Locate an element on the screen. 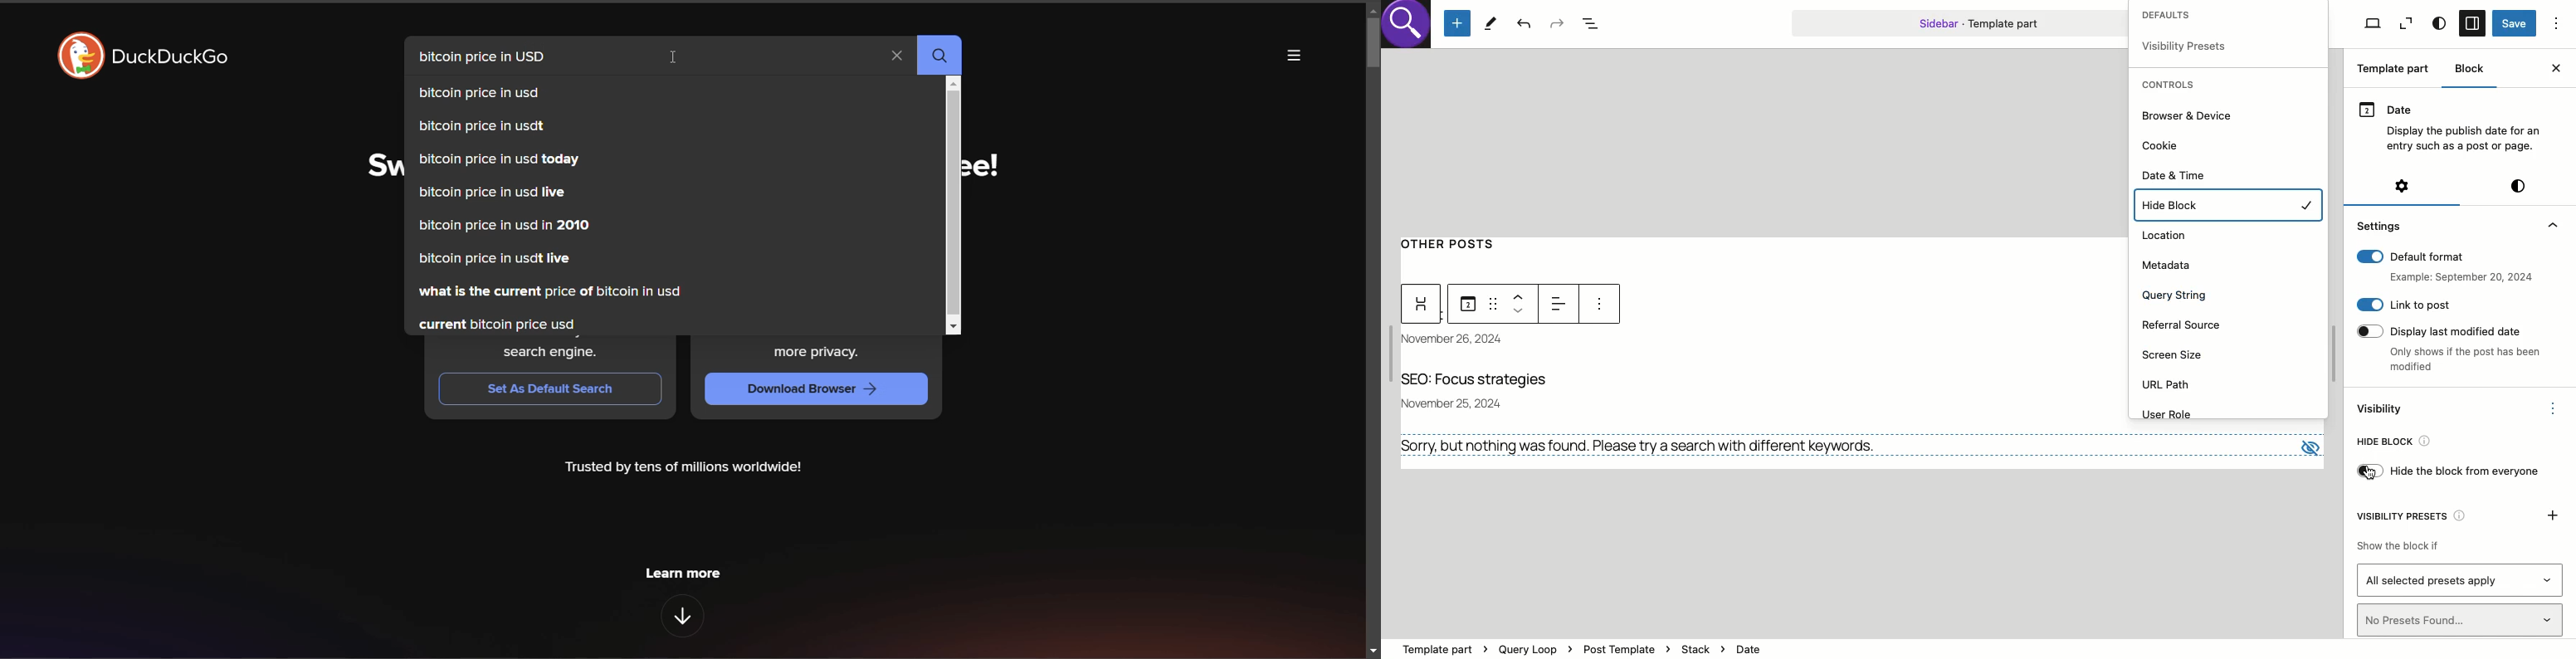  Date and time is located at coordinates (2174, 175).